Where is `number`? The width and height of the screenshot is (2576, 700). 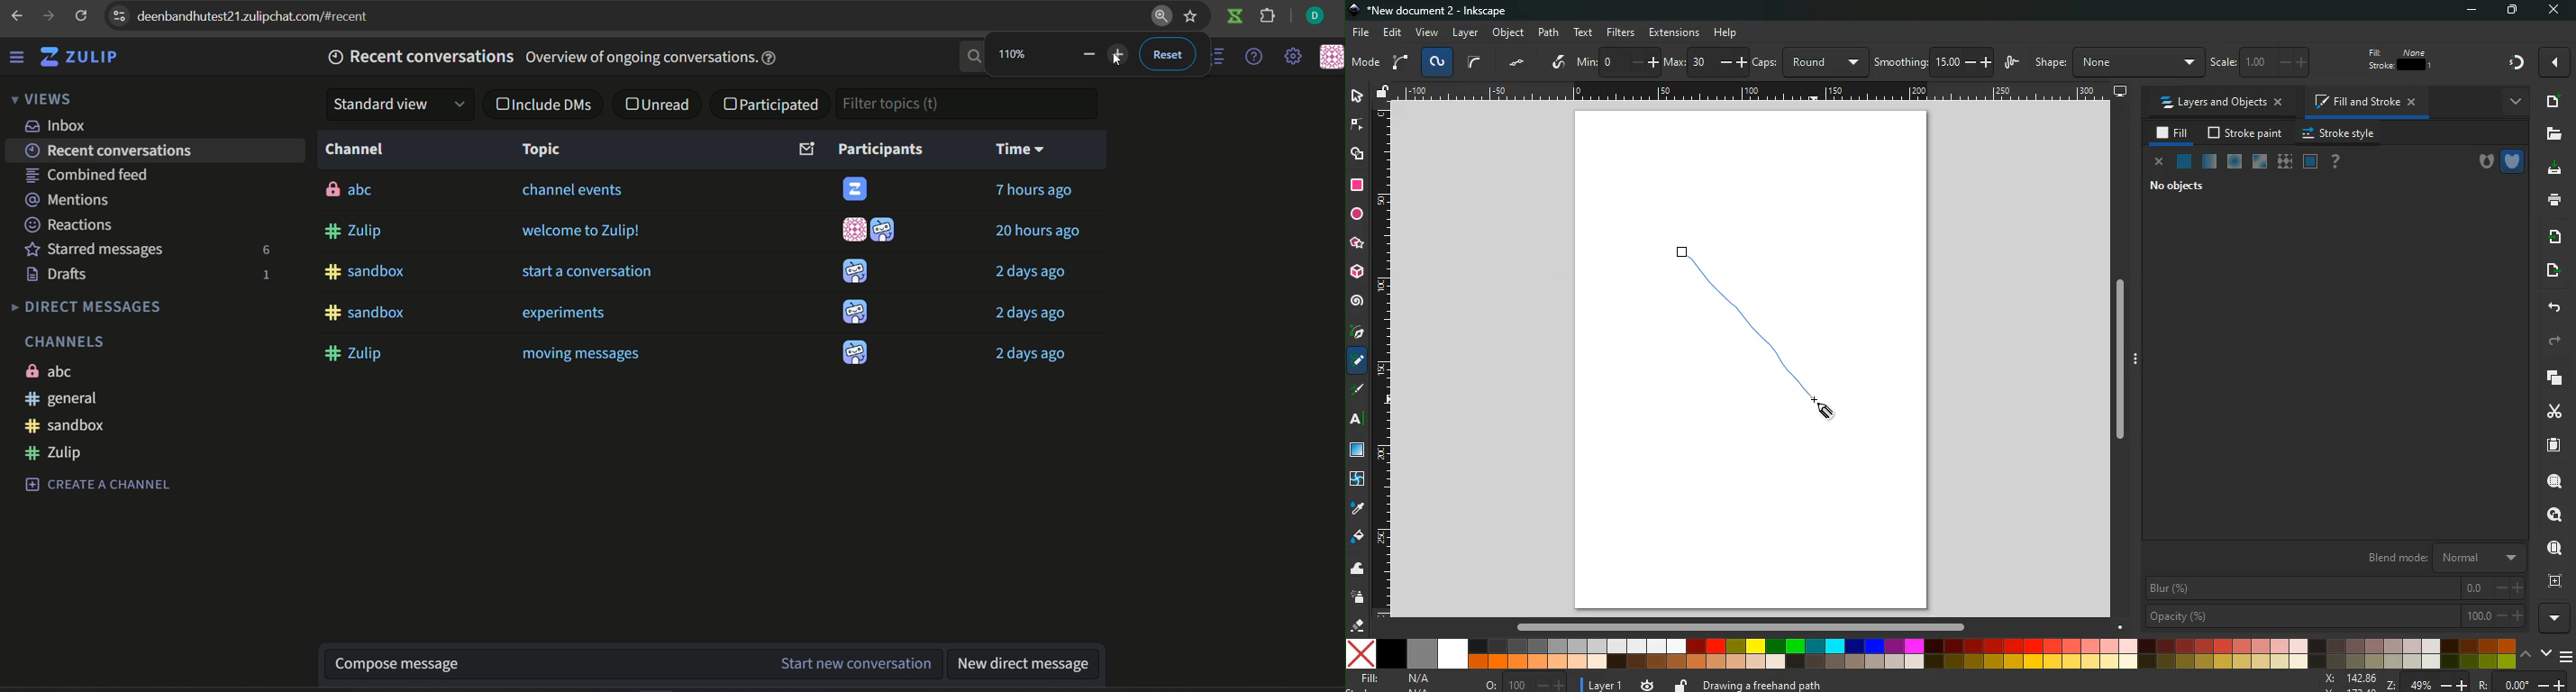 number is located at coordinates (263, 275).